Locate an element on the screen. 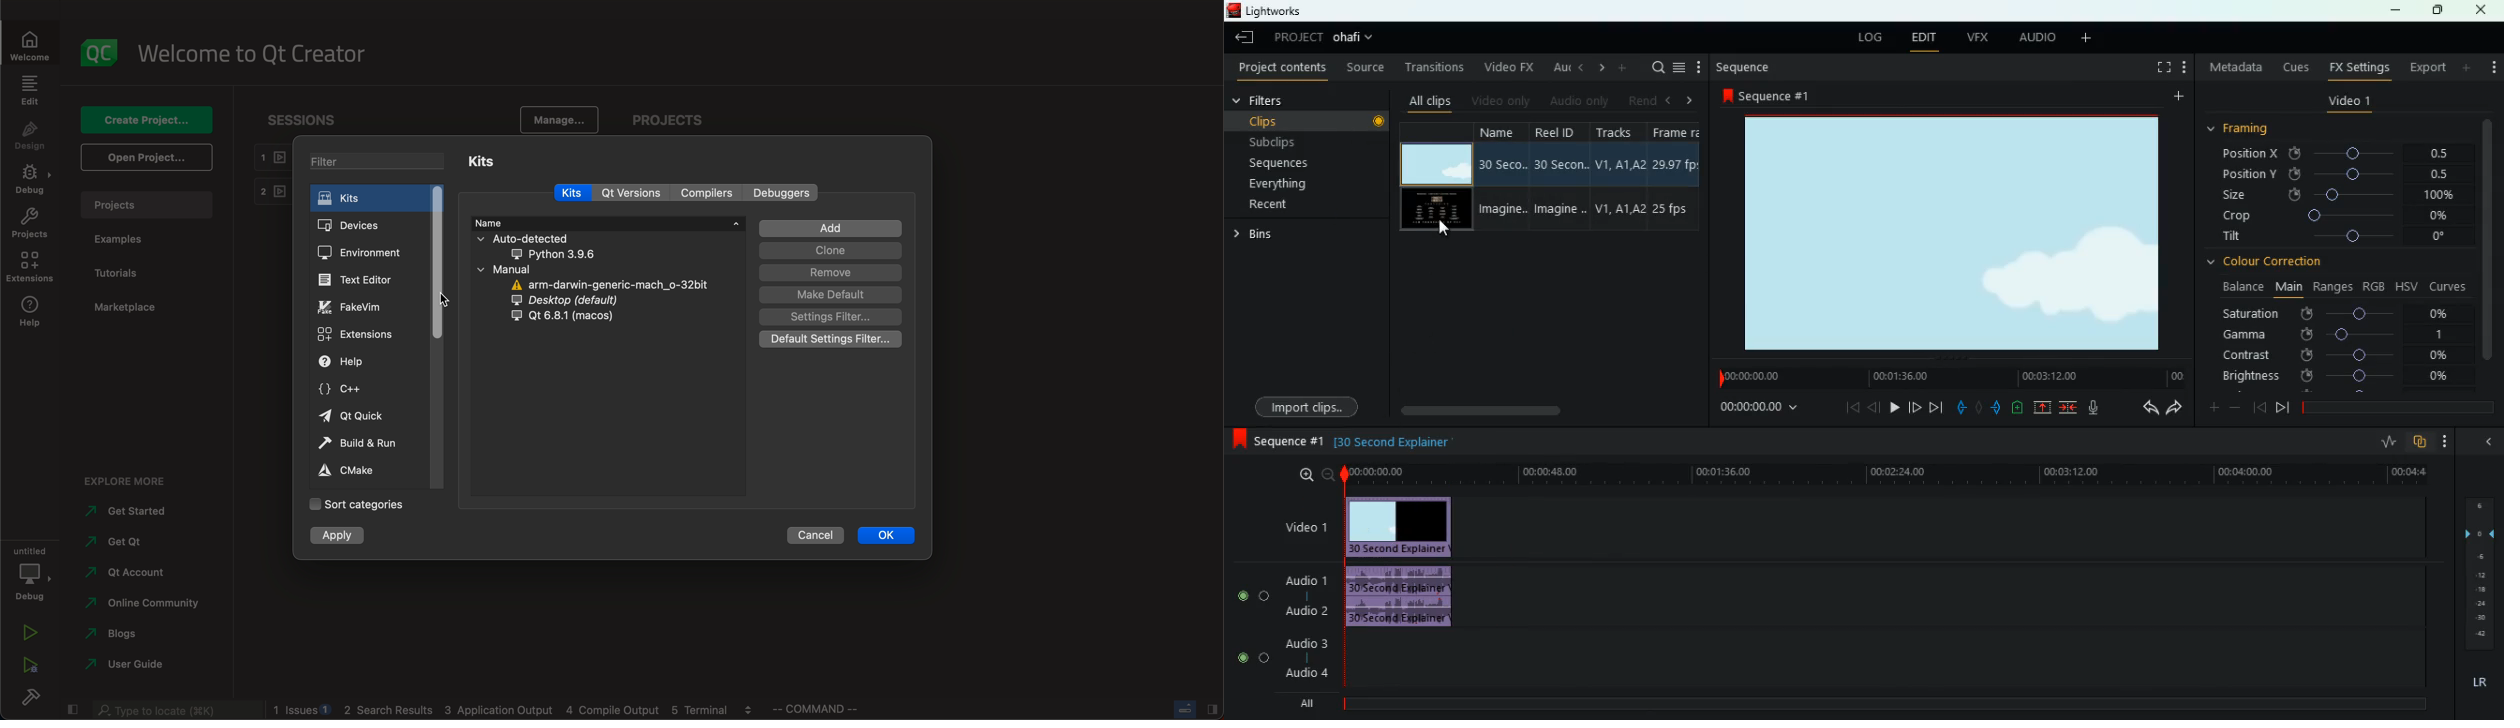  change is located at coordinates (1598, 68).